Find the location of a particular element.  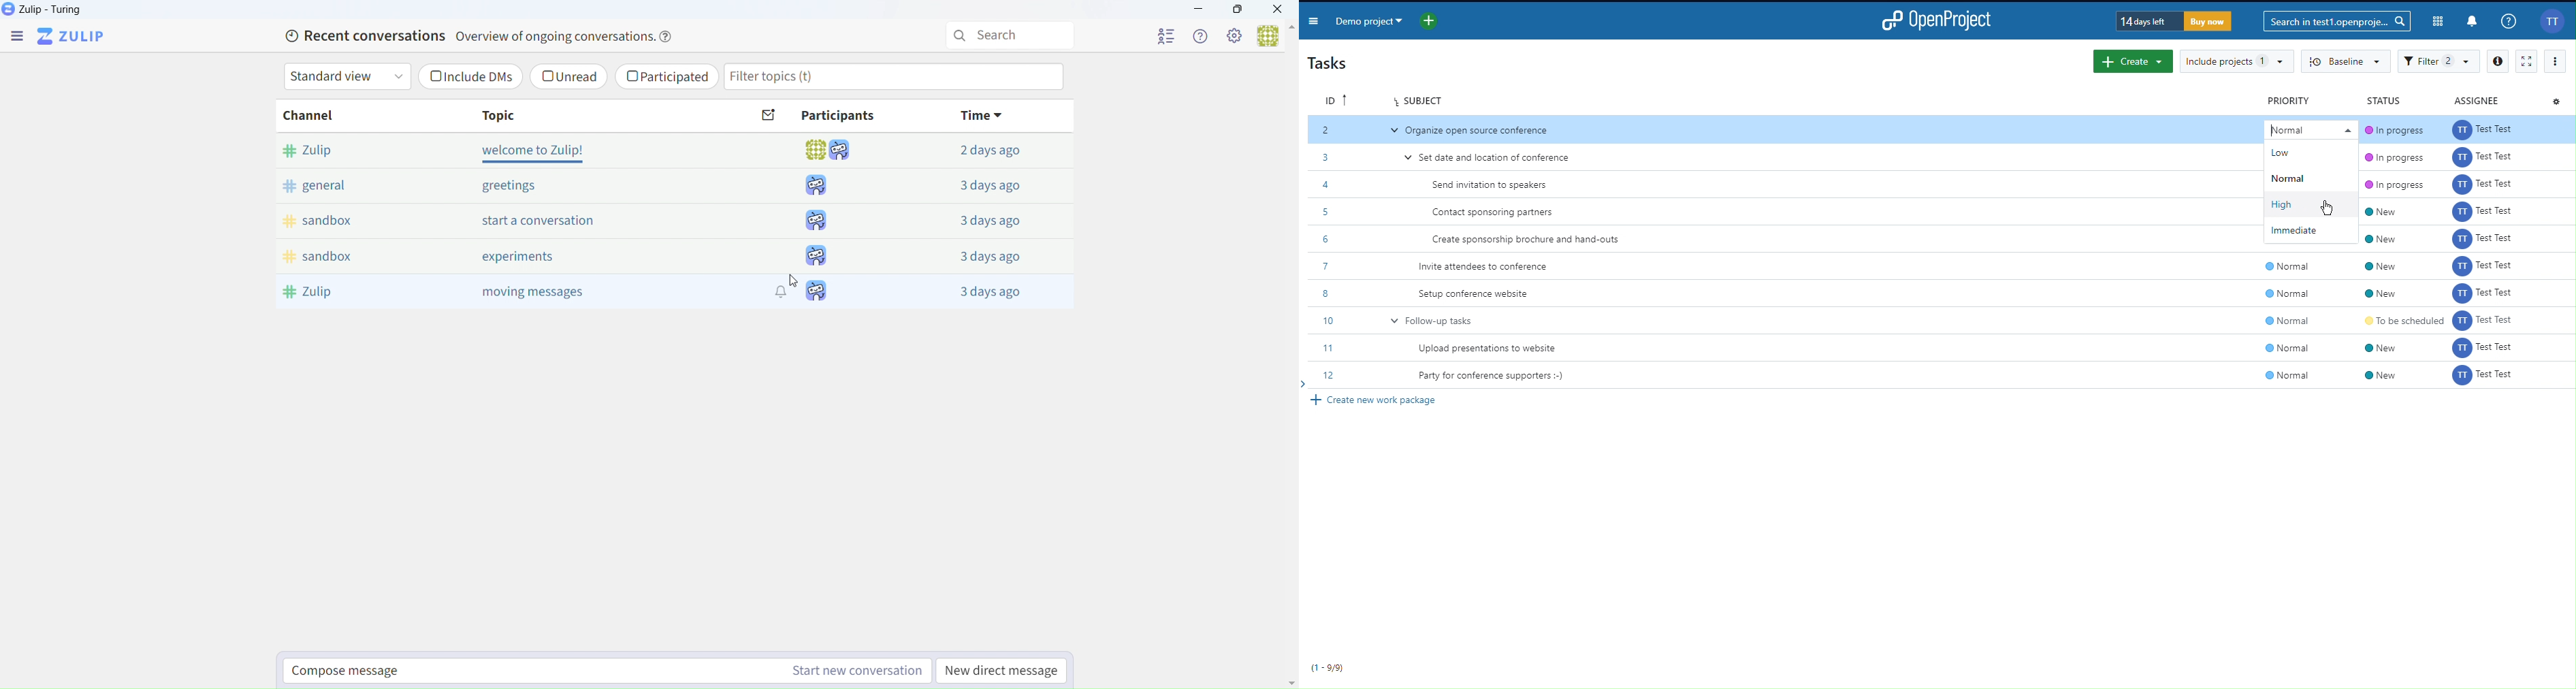

Start new conversation is located at coordinates (608, 672).